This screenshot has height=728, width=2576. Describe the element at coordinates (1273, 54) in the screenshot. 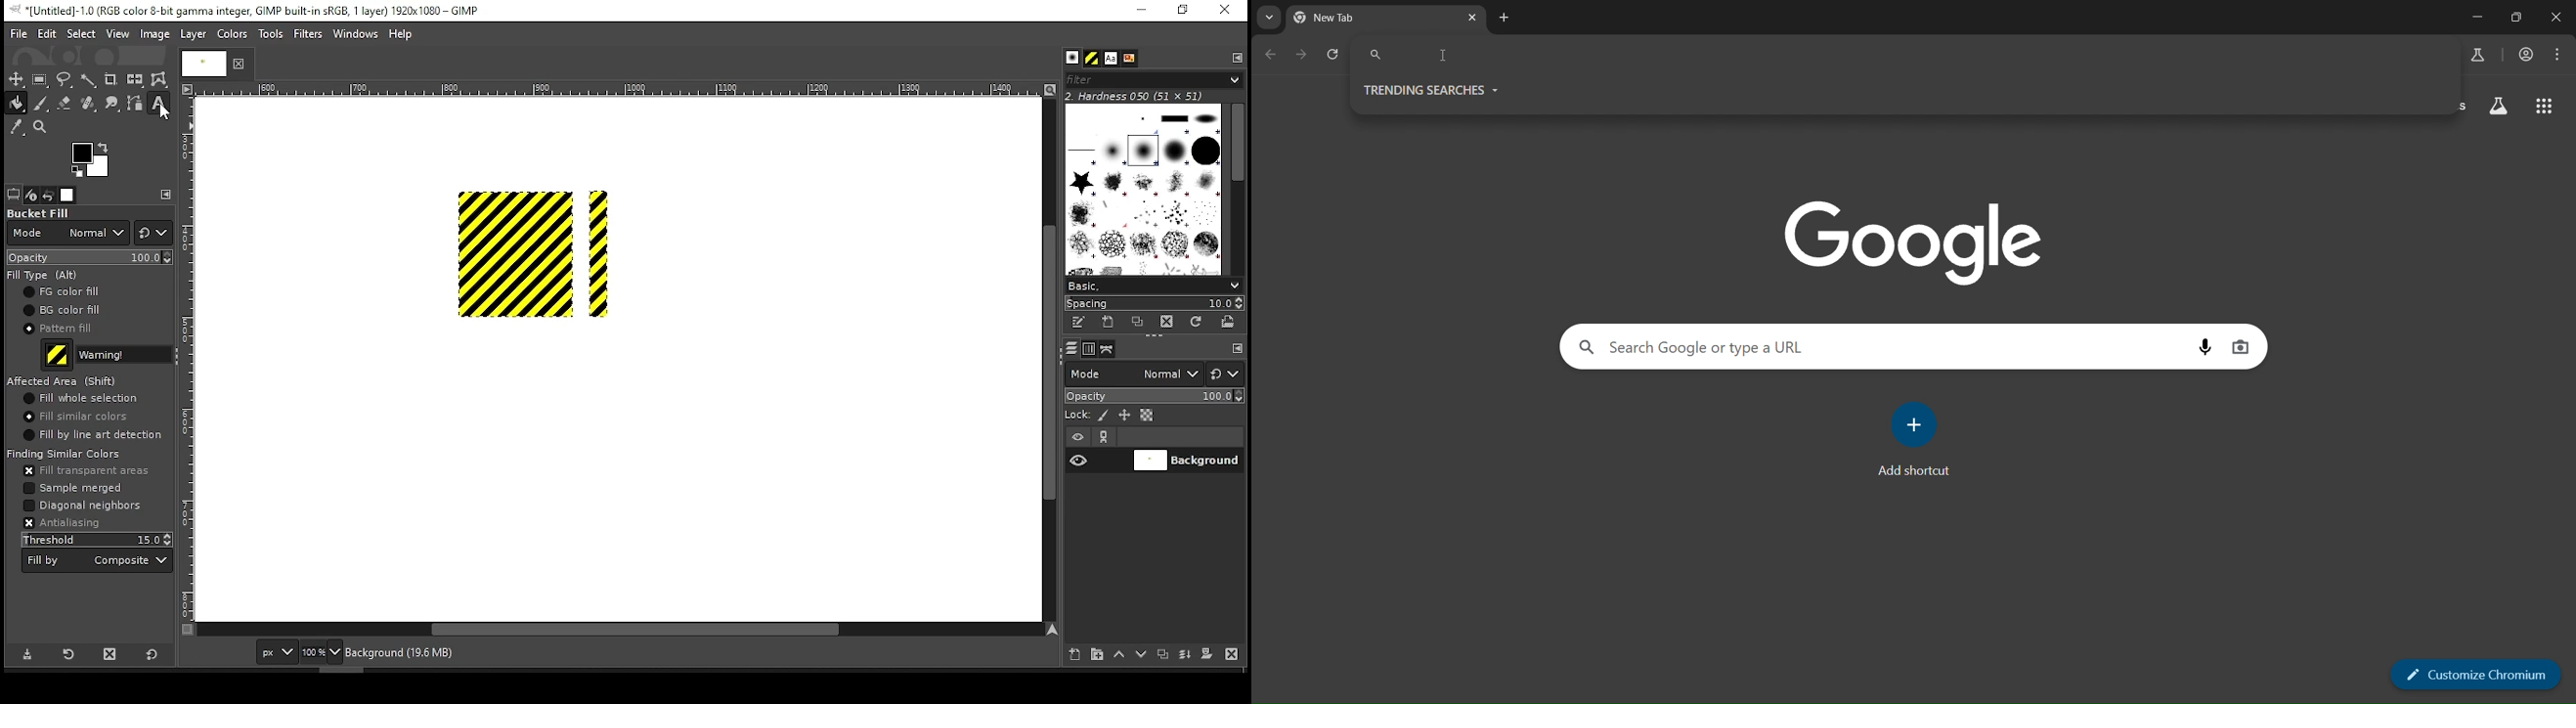

I see `go back one page` at that location.